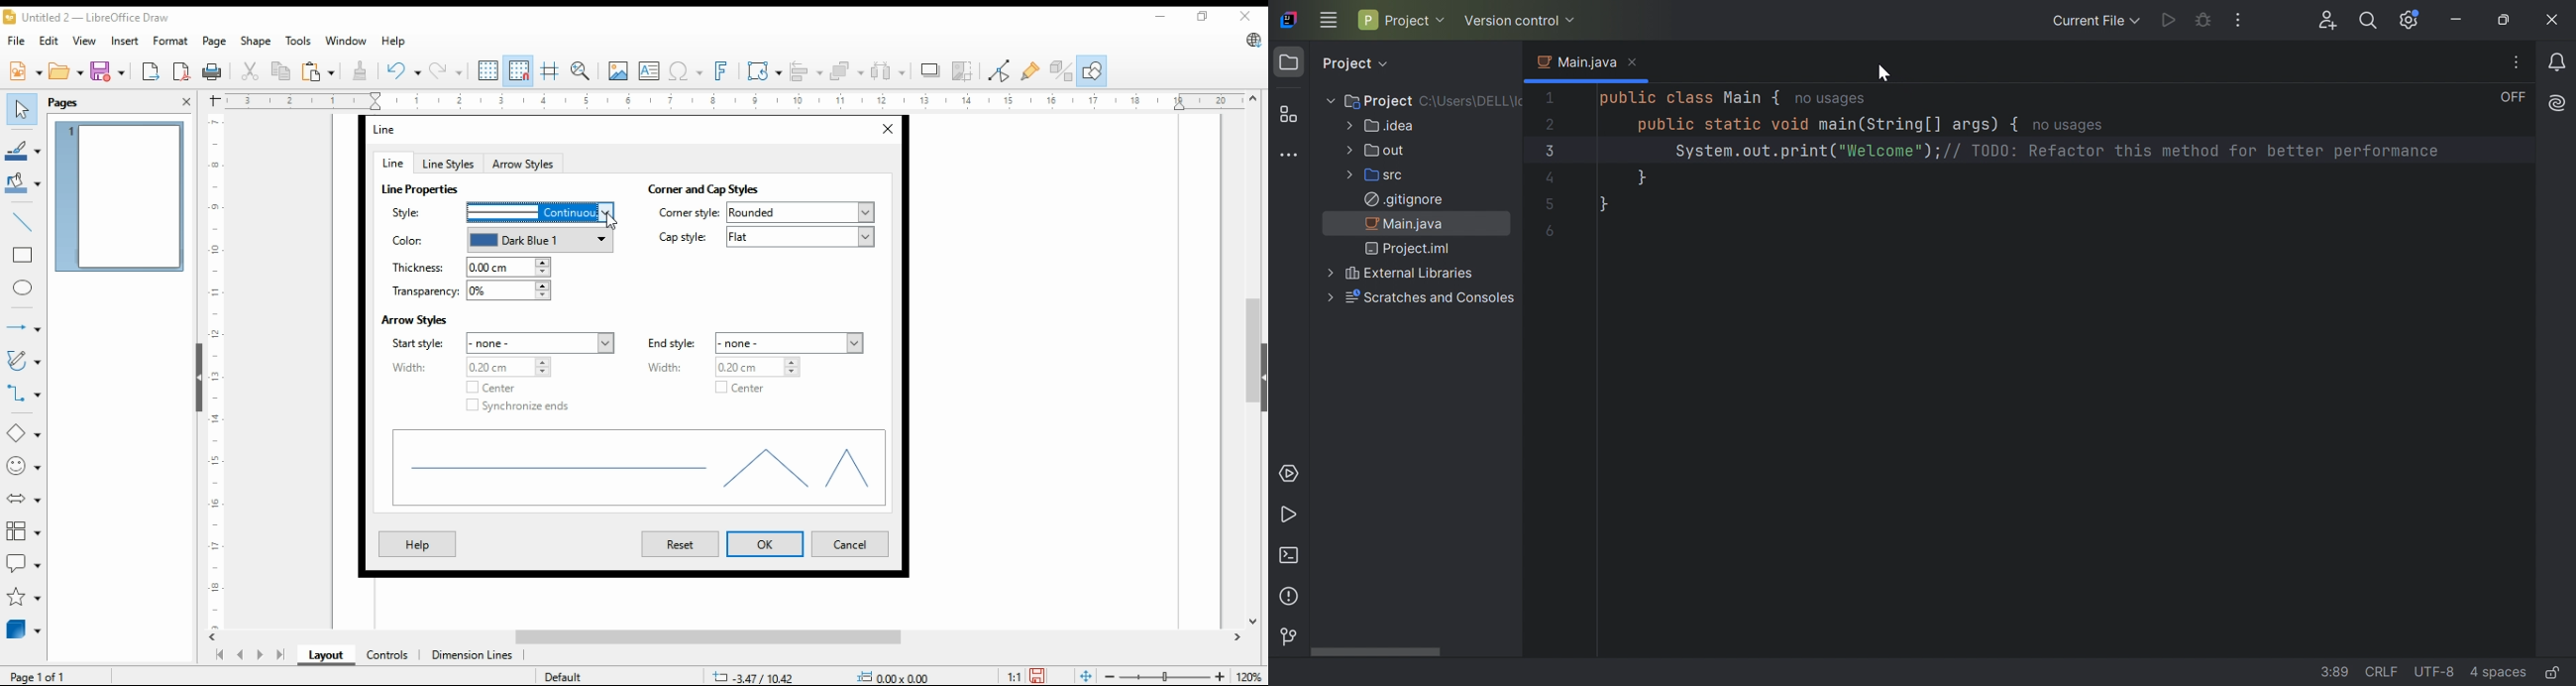 This screenshot has width=2576, height=700. What do you see at coordinates (1550, 98) in the screenshot?
I see `1` at bounding box center [1550, 98].